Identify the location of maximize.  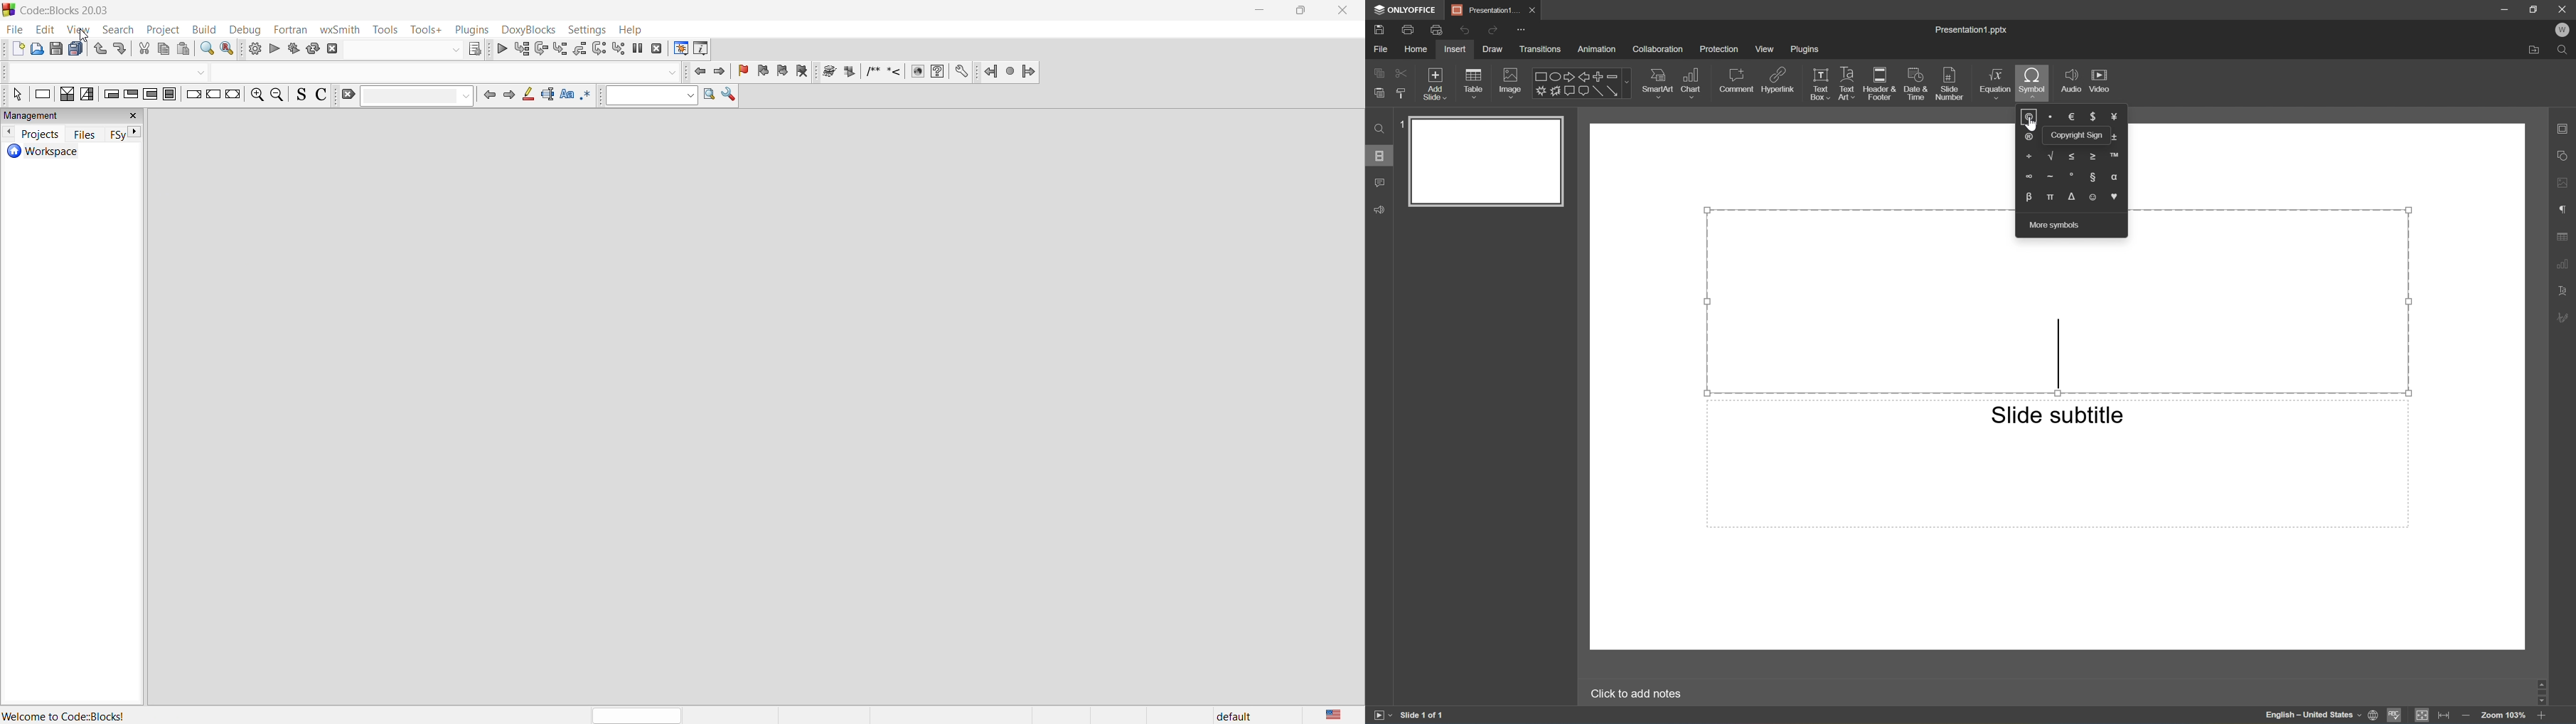
(1303, 12).